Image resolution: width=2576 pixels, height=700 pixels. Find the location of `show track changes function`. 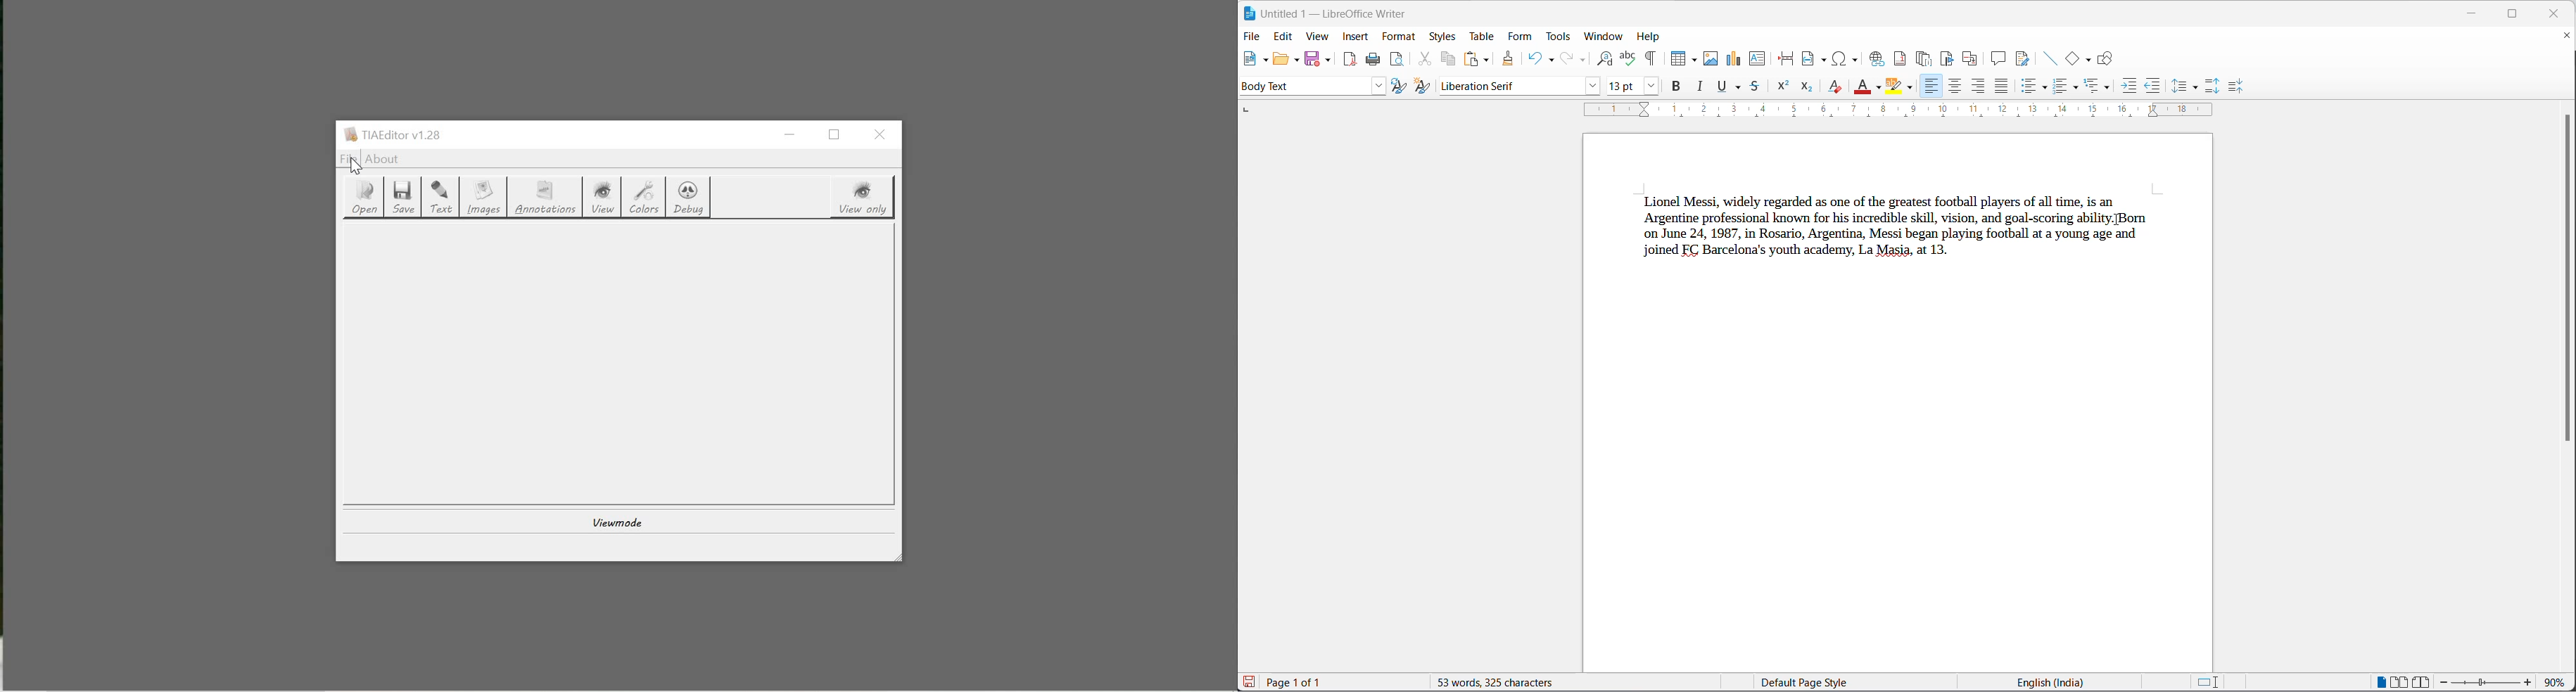

show track changes function is located at coordinates (2023, 59).